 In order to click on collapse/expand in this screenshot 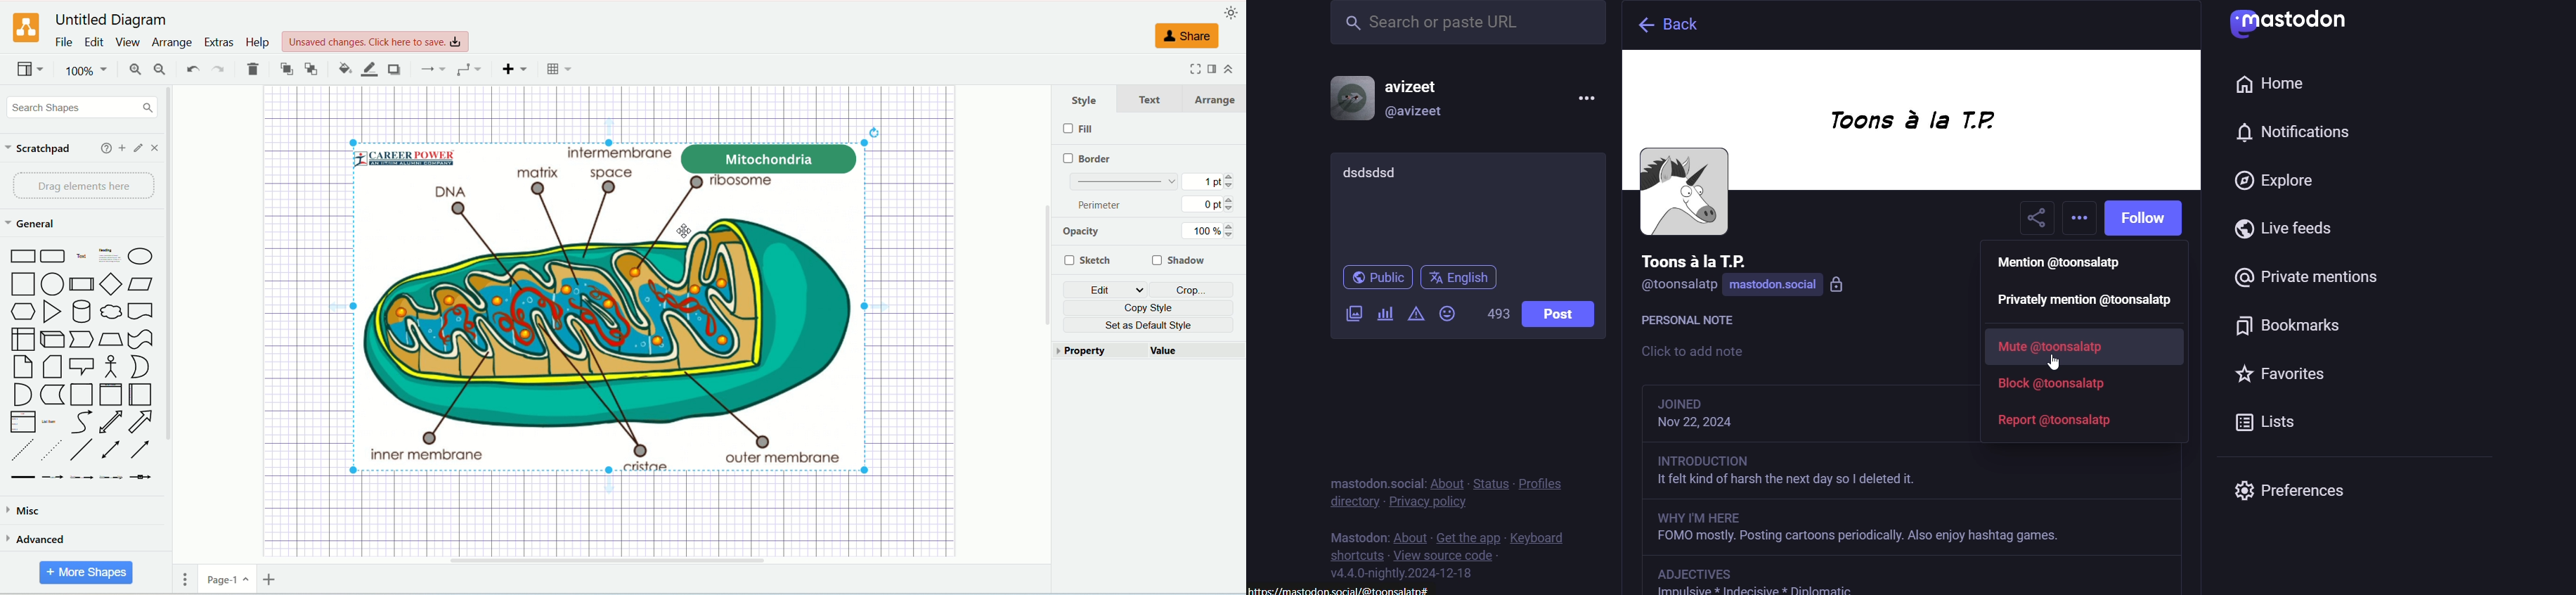, I will do `click(1229, 70)`.